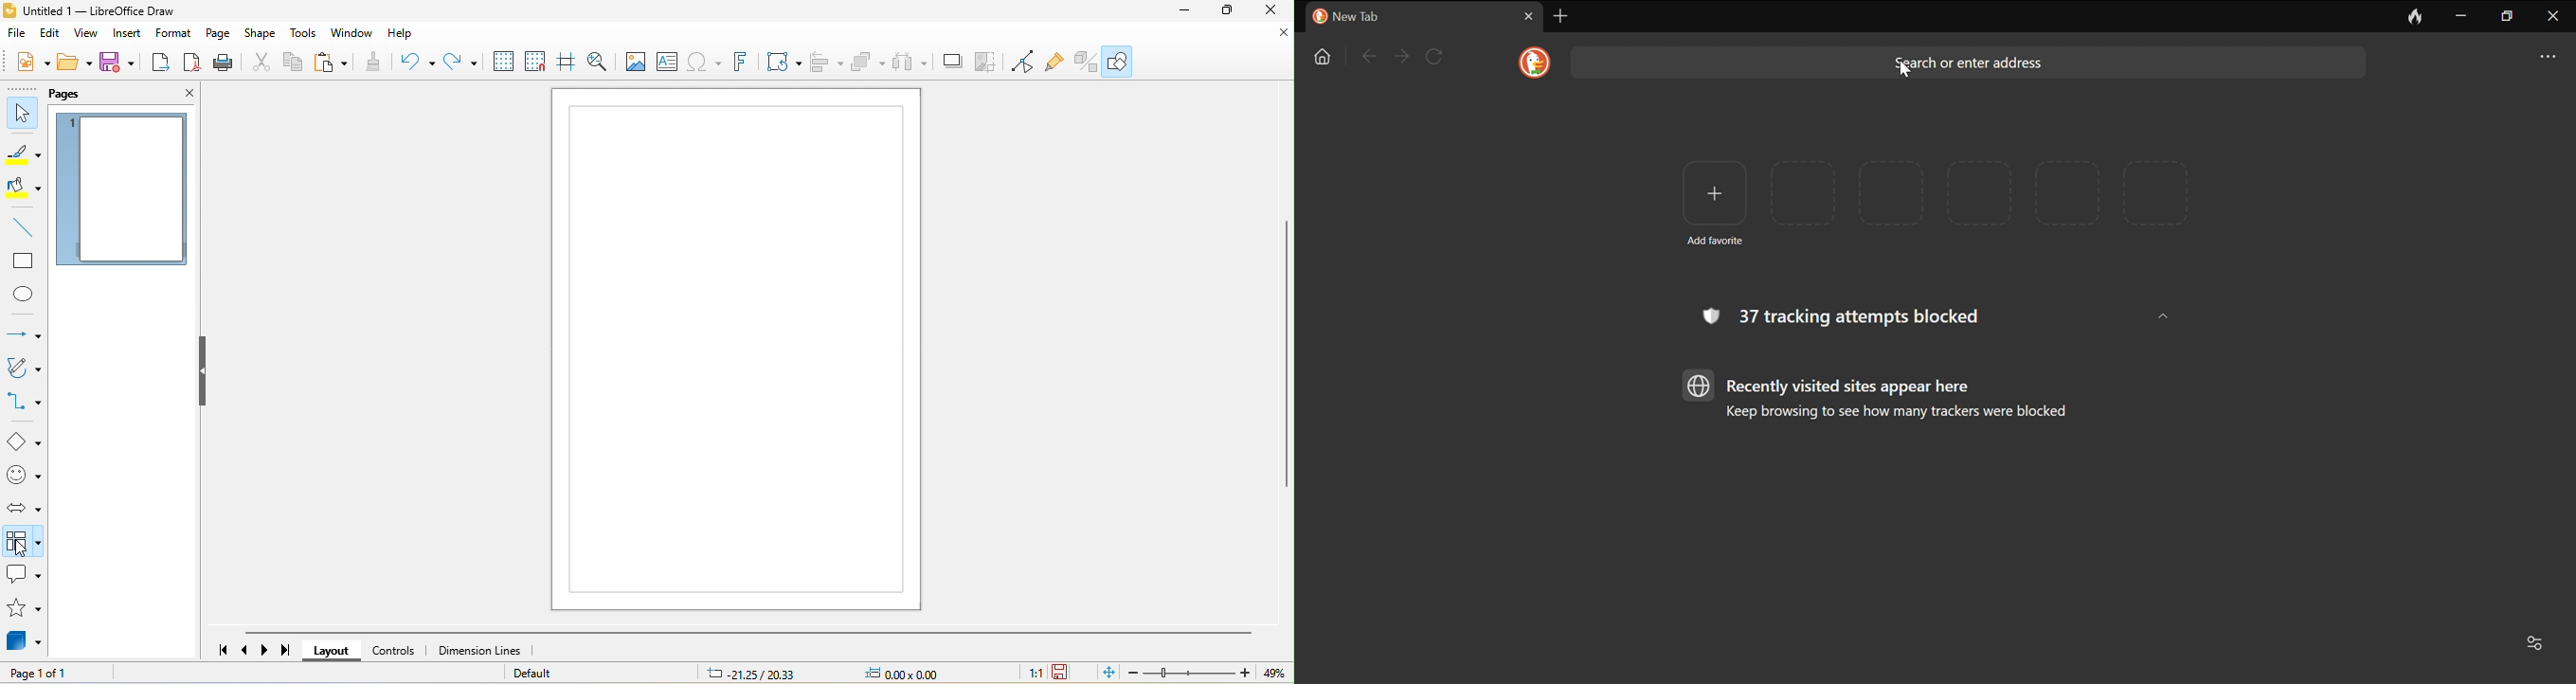 Image resolution: width=2576 pixels, height=700 pixels. I want to click on zoom and pan, so click(600, 62).